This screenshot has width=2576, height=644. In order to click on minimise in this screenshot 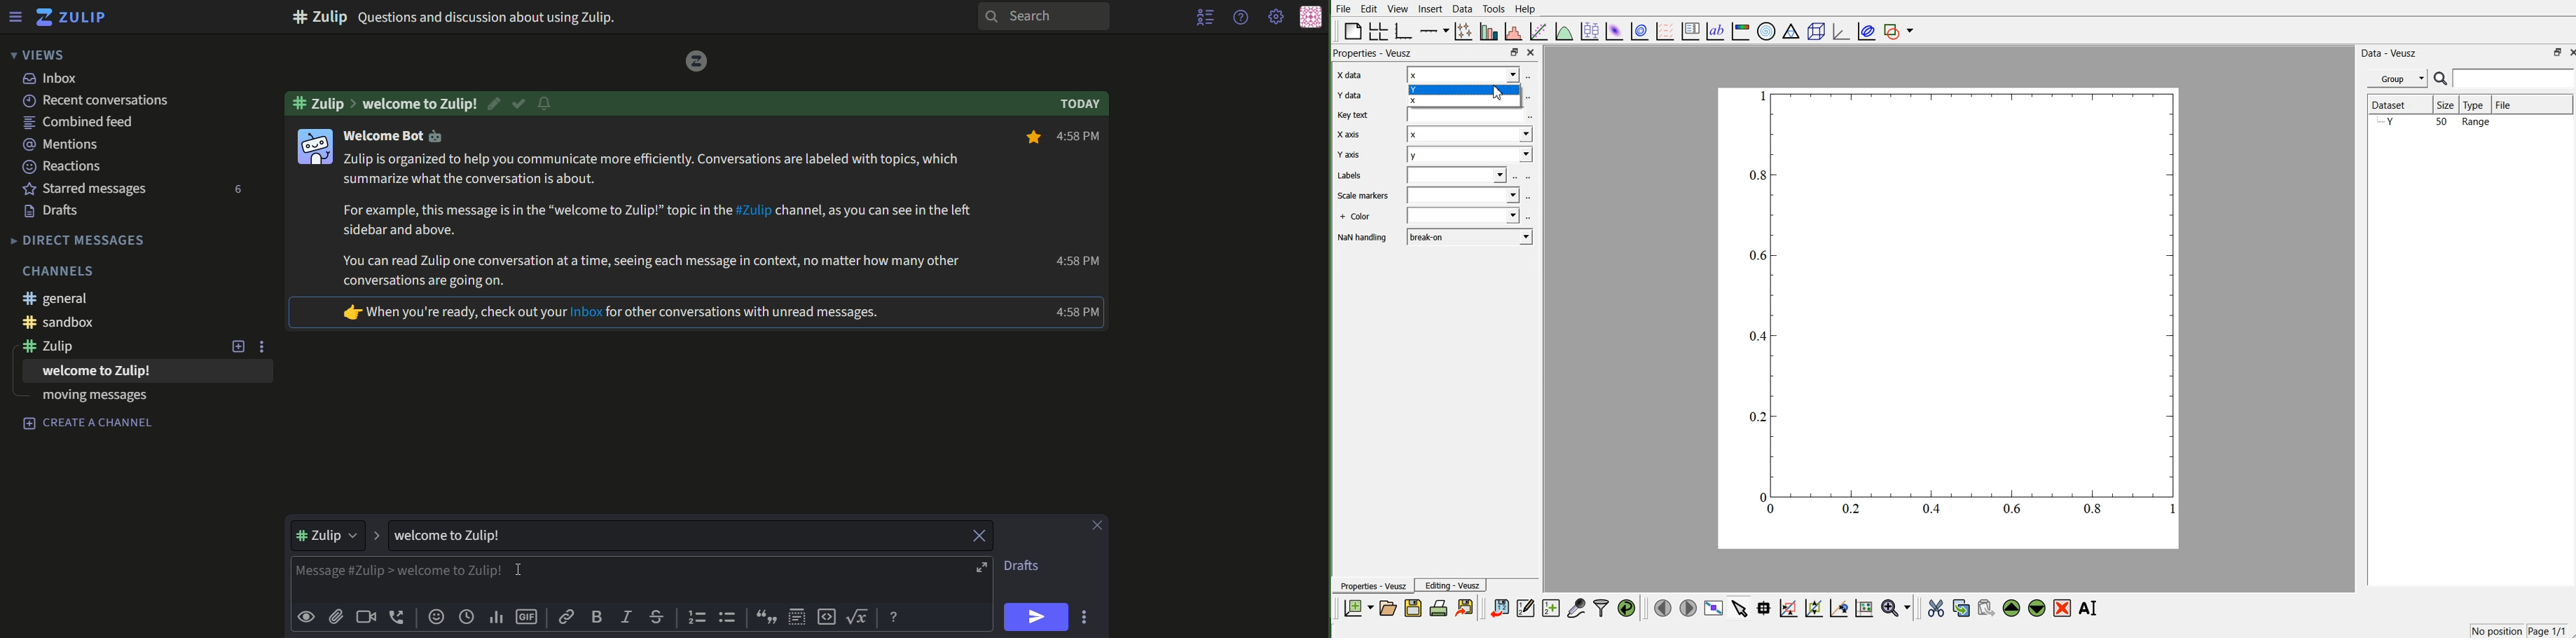, I will do `click(2553, 52)`.